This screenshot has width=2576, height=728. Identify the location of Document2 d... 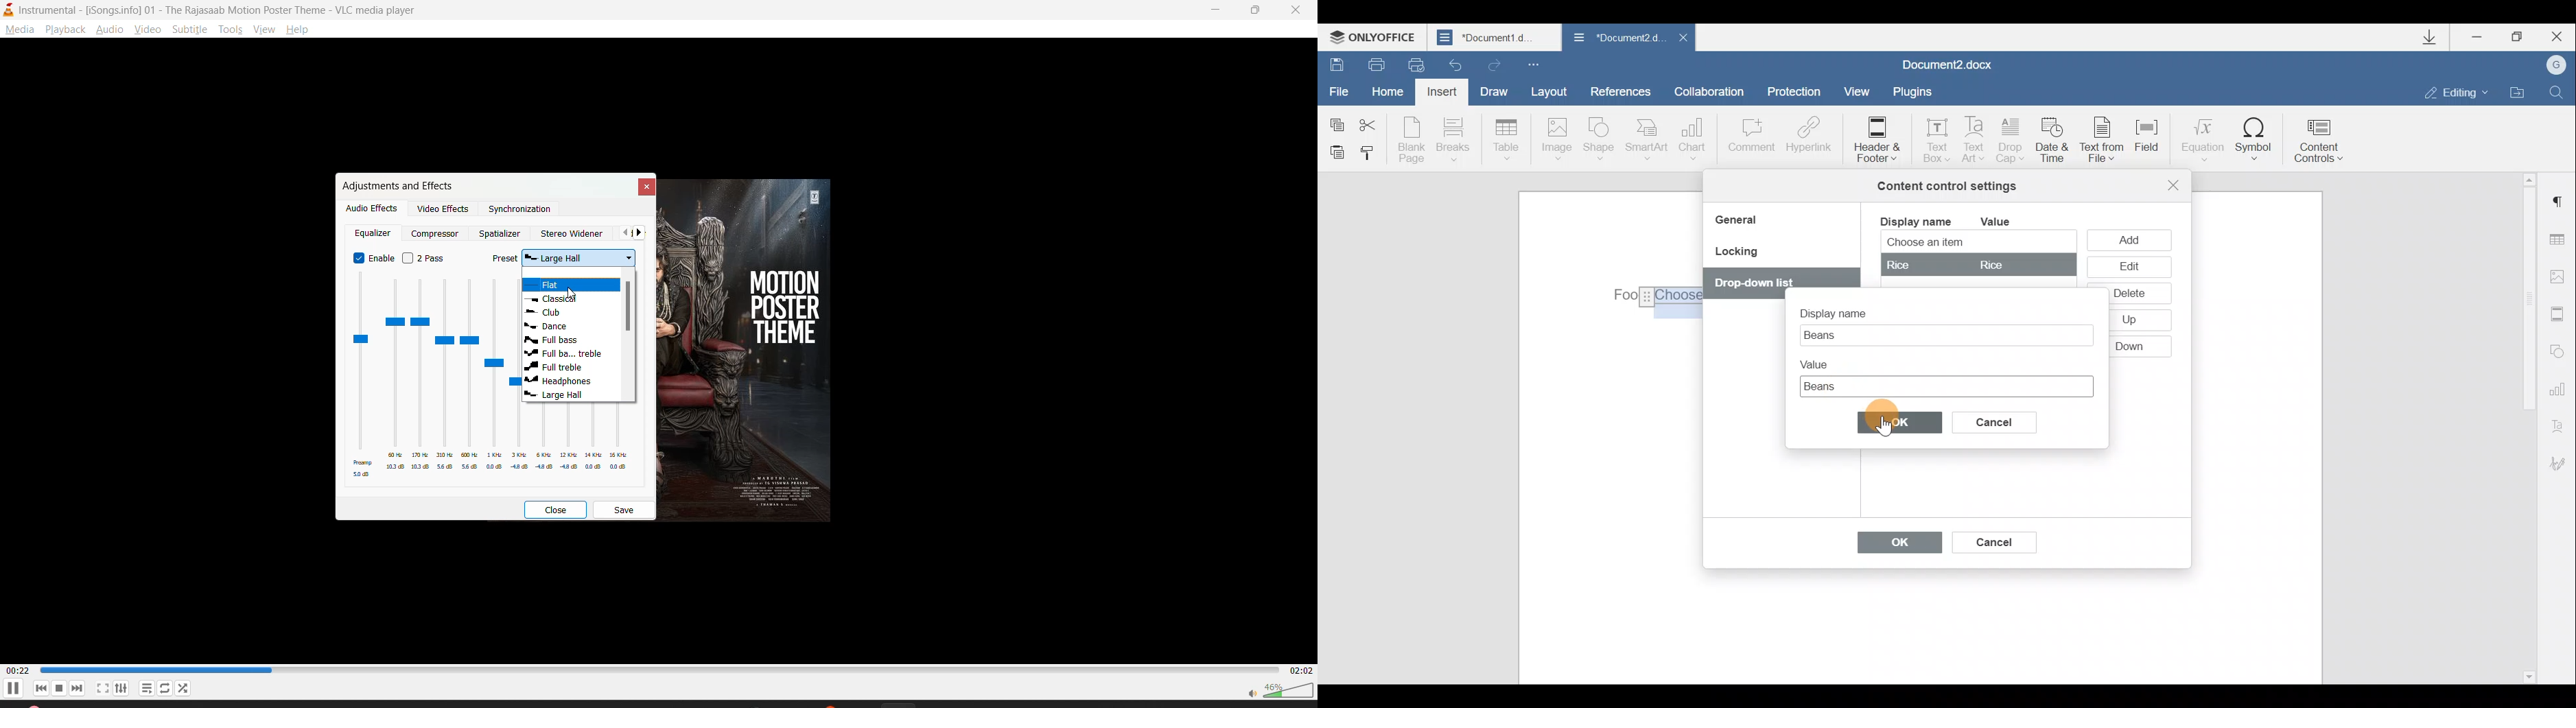
(1618, 40).